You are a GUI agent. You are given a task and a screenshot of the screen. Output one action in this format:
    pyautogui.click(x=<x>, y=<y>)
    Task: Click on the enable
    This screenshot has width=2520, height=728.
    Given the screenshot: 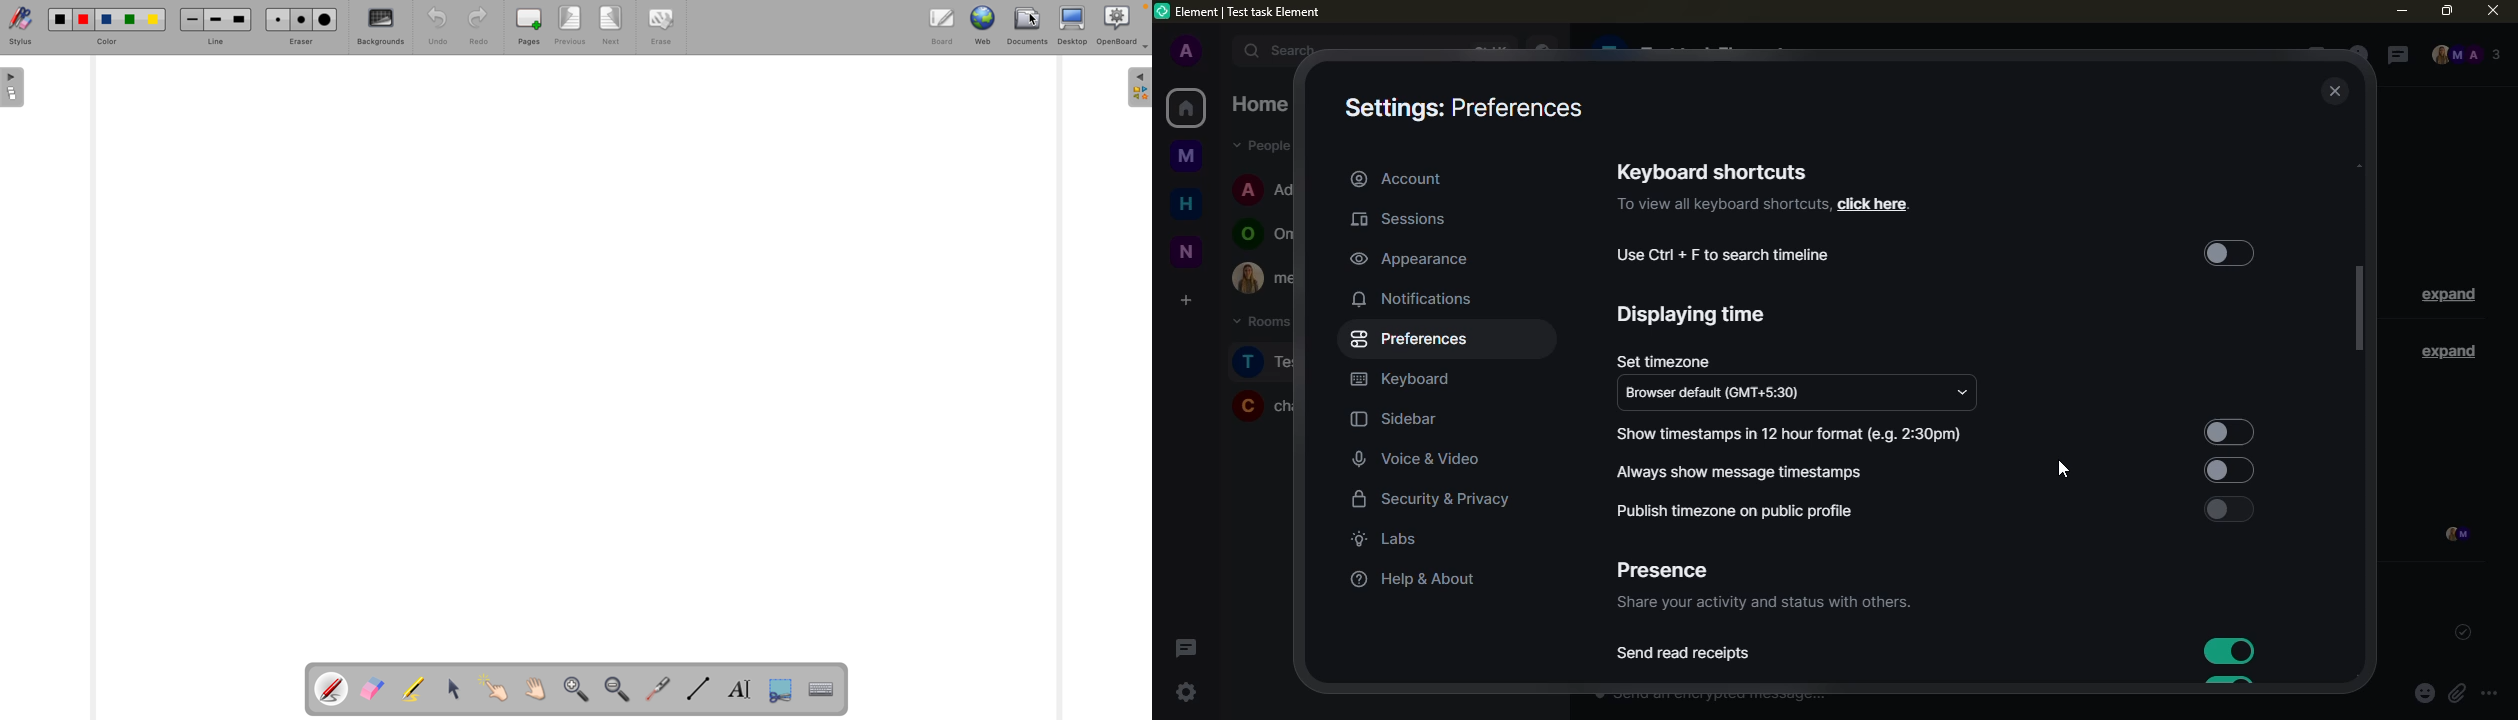 What is the action you would take?
    pyautogui.click(x=2228, y=509)
    